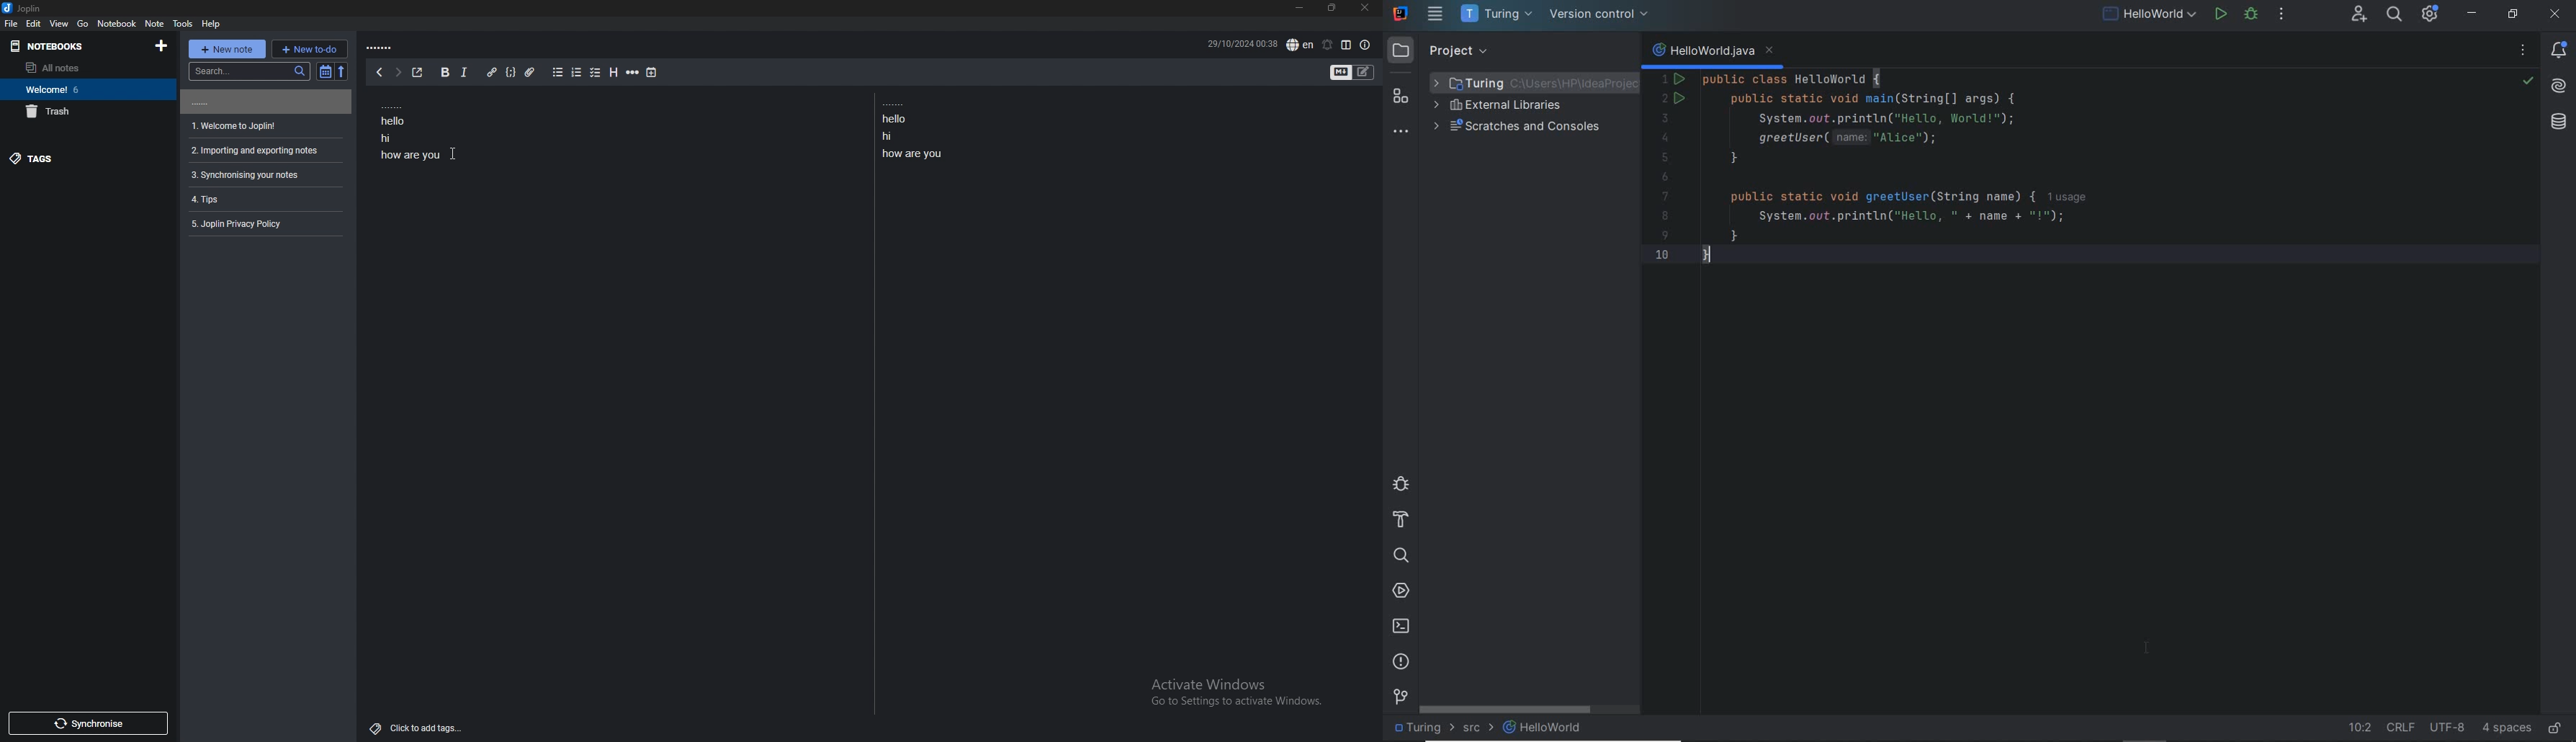 The width and height of the screenshot is (2576, 756). Describe the element at coordinates (76, 46) in the screenshot. I see `notebooks` at that location.